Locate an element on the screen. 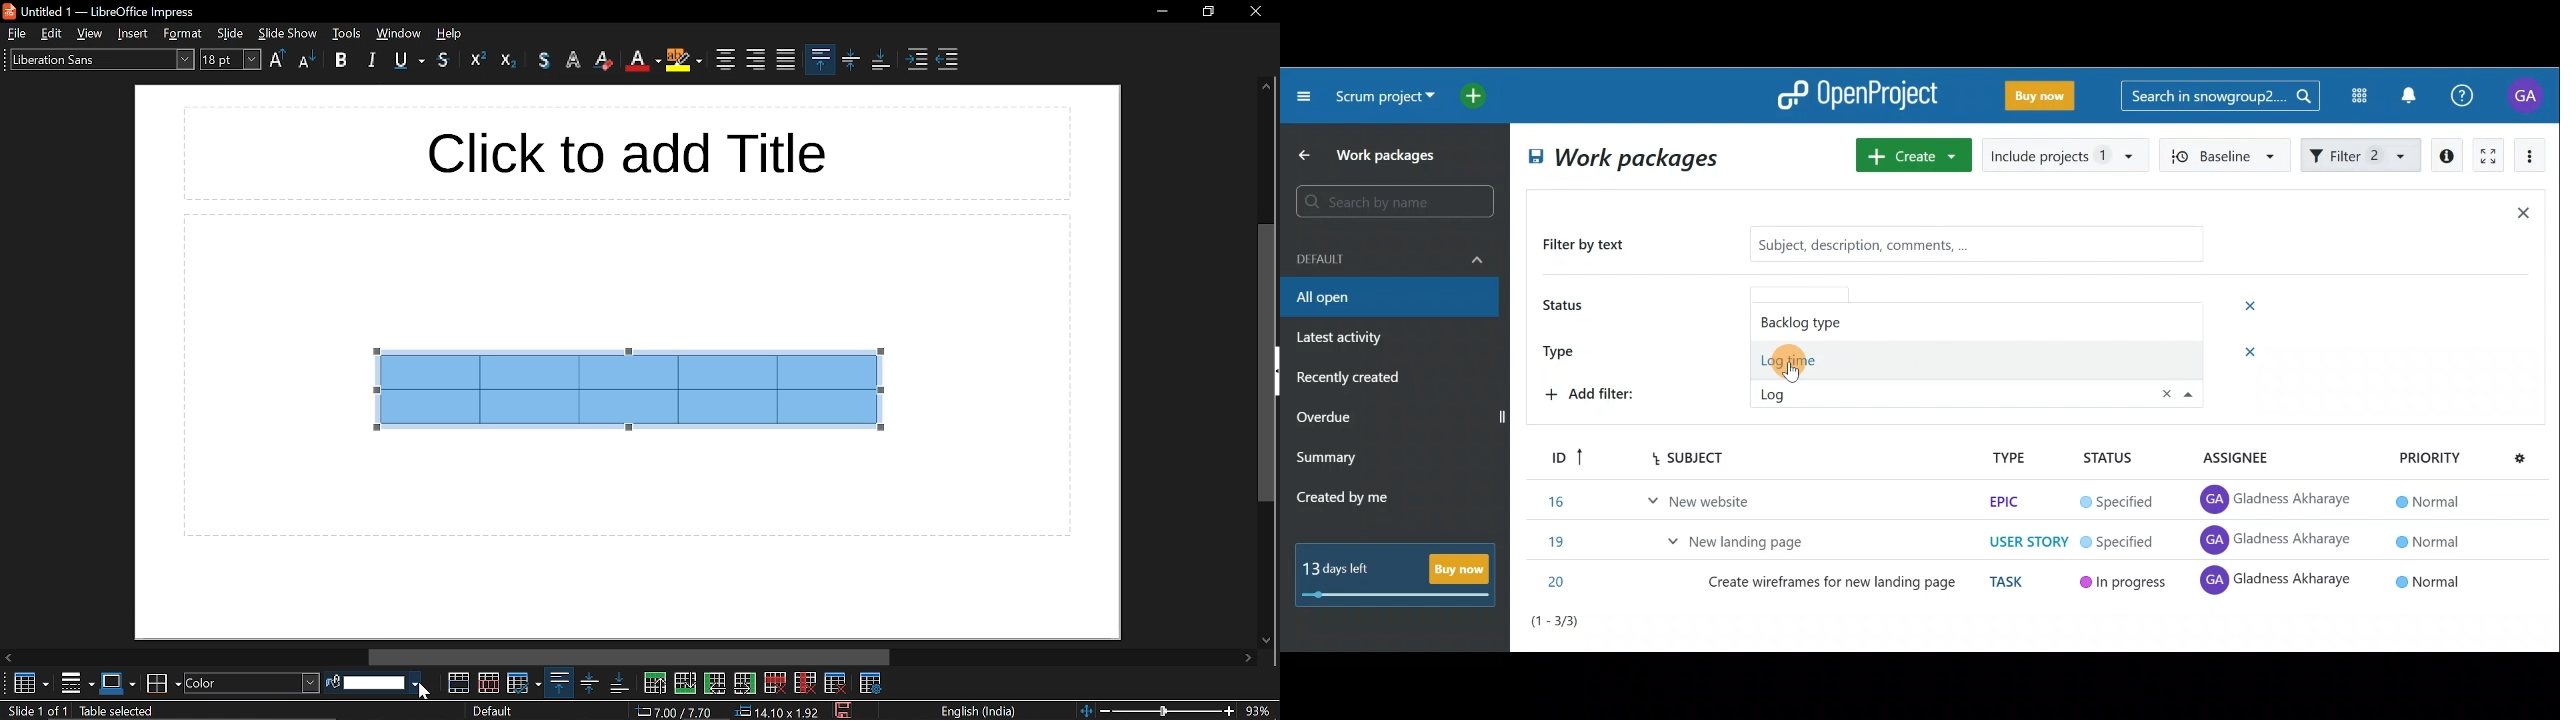 The height and width of the screenshot is (728, 2576). Log is located at coordinates (1790, 392).